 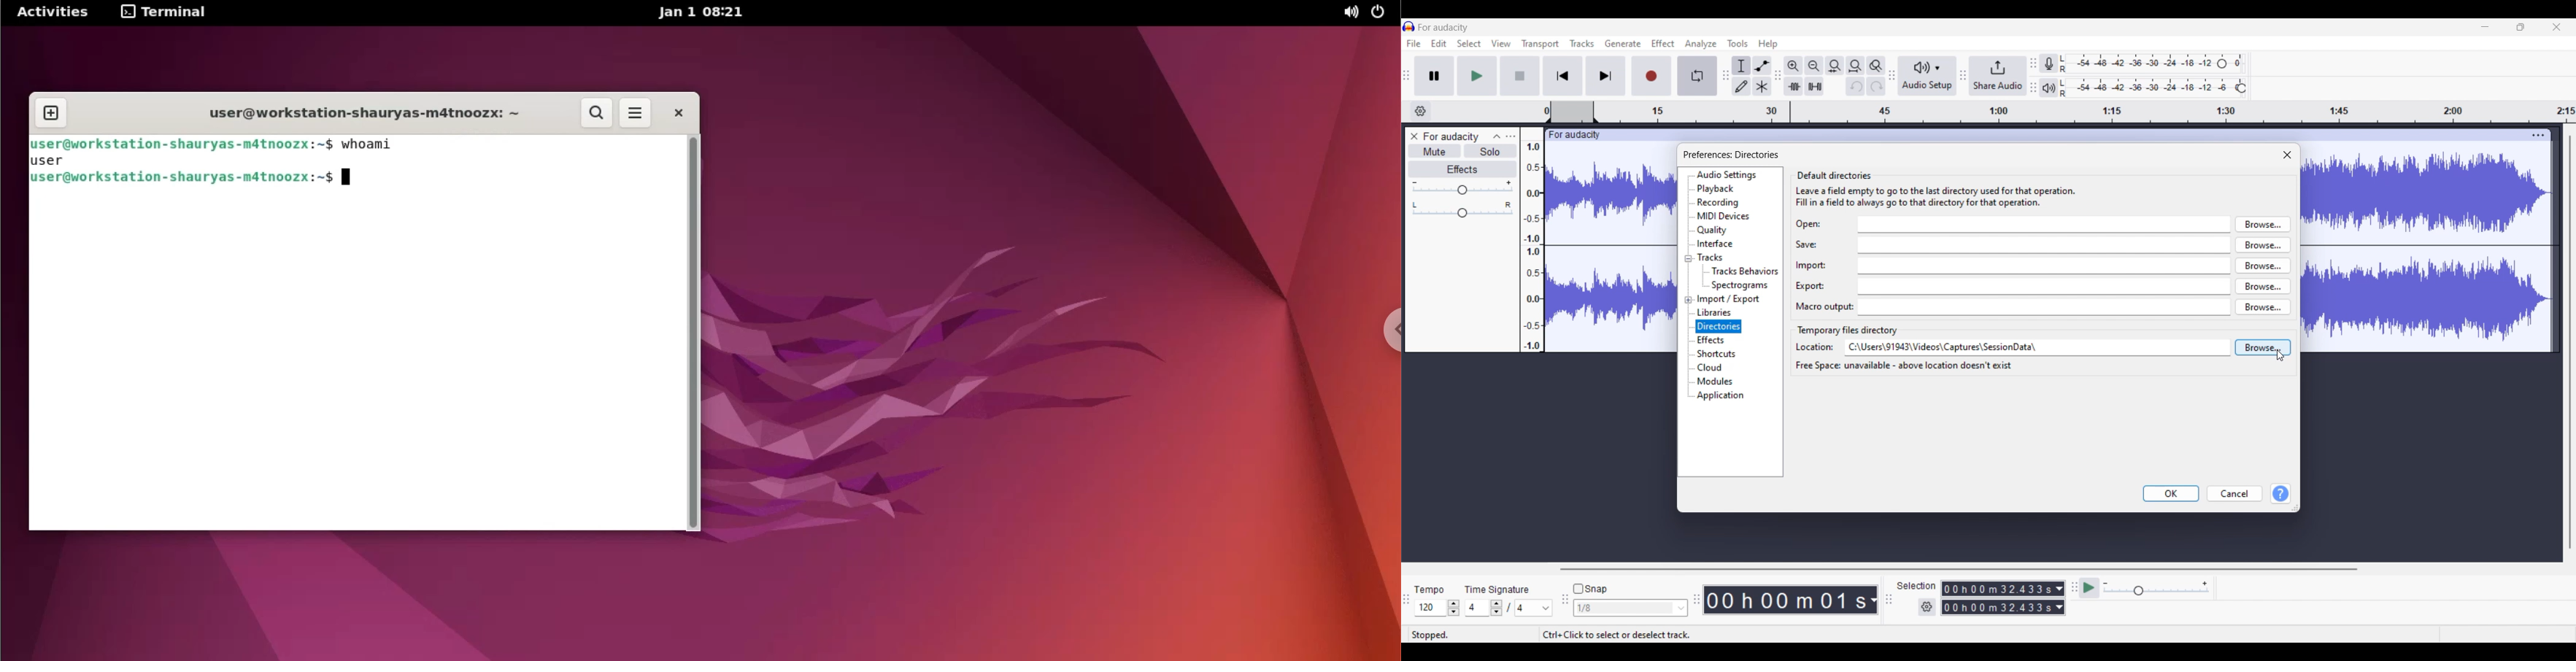 What do you see at coordinates (1928, 607) in the screenshot?
I see `Settings` at bounding box center [1928, 607].